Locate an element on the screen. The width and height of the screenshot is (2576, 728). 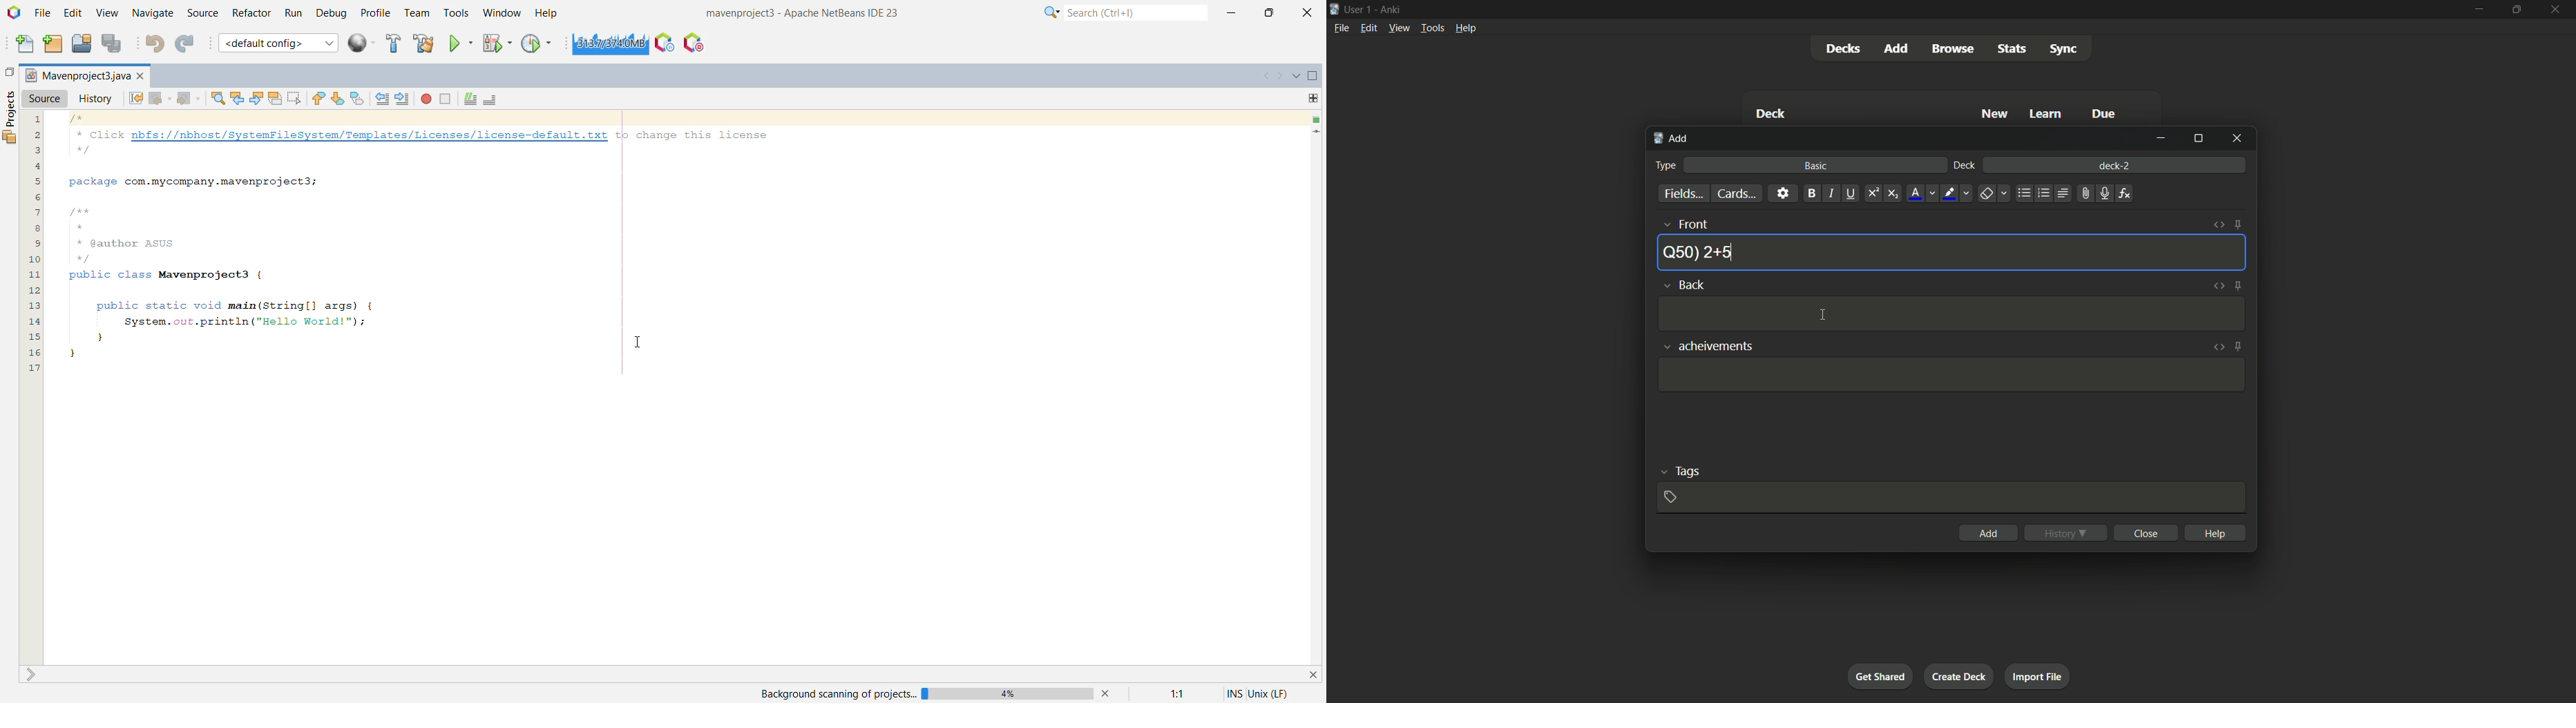
add is located at coordinates (1895, 48).